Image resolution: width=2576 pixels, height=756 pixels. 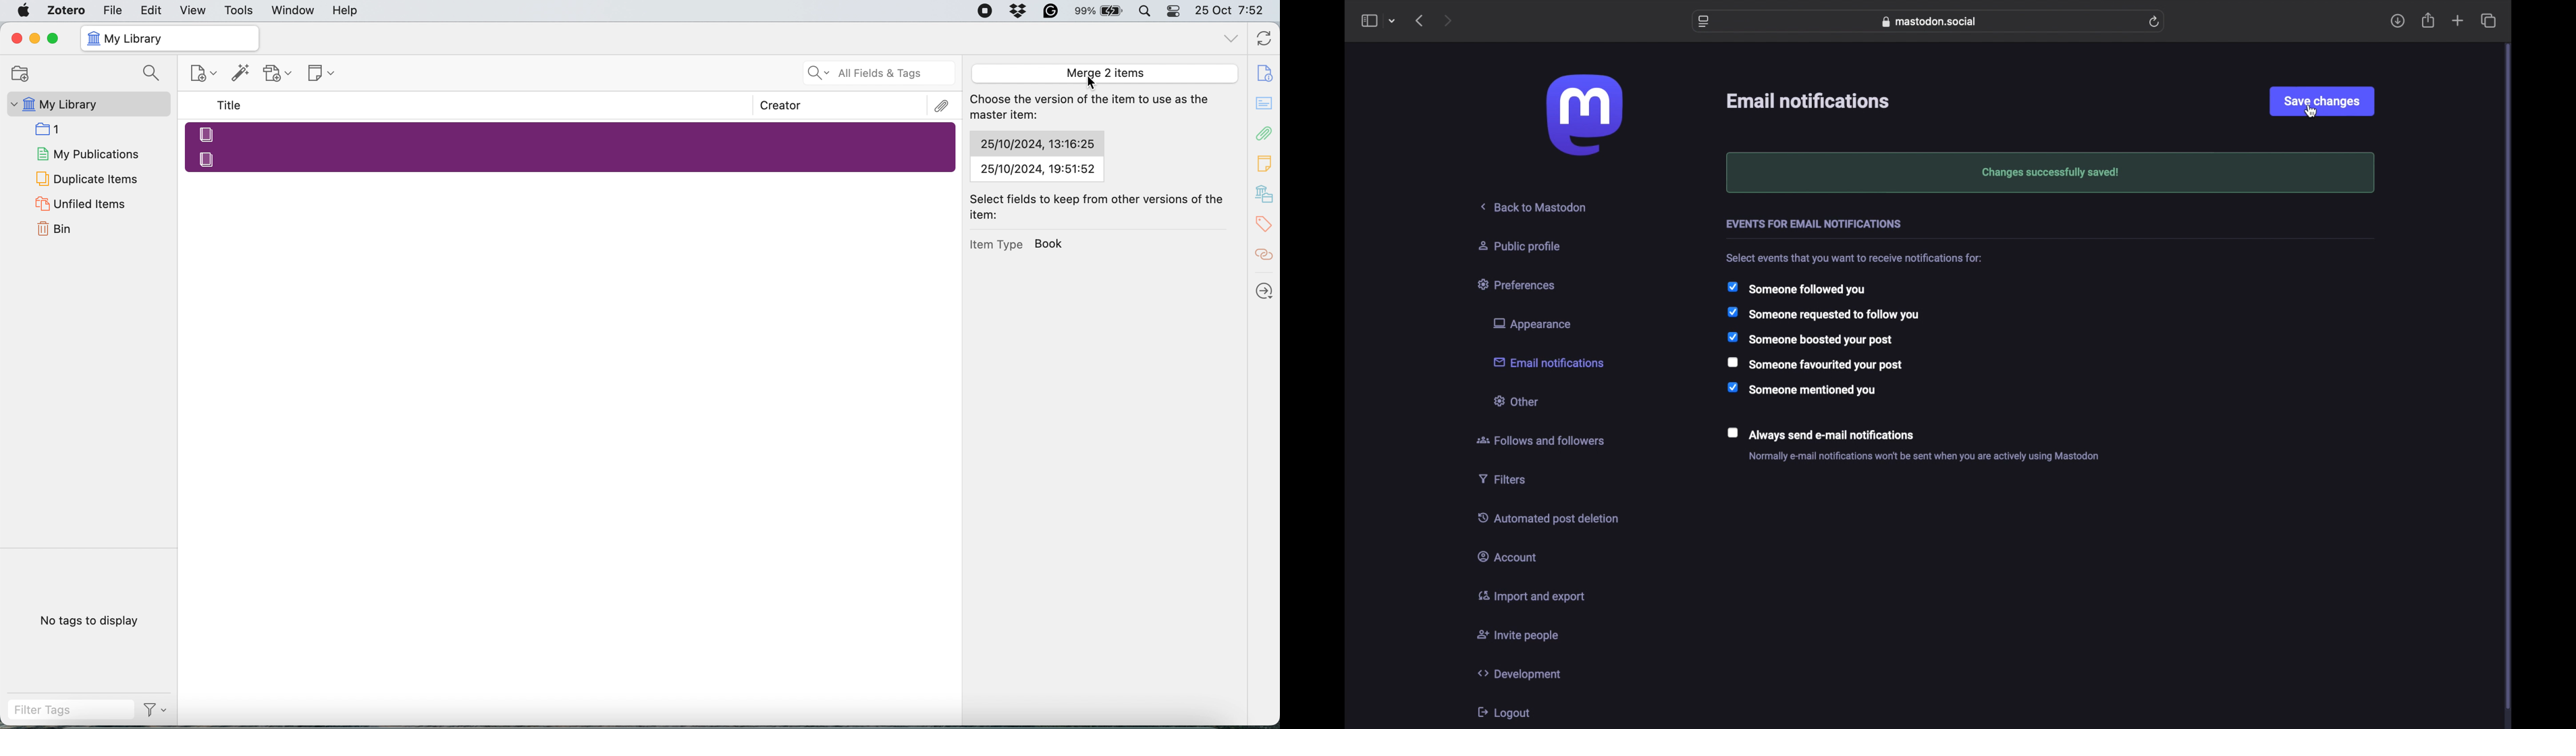 What do you see at coordinates (93, 623) in the screenshot?
I see `No tags to display` at bounding box center [93, 623].